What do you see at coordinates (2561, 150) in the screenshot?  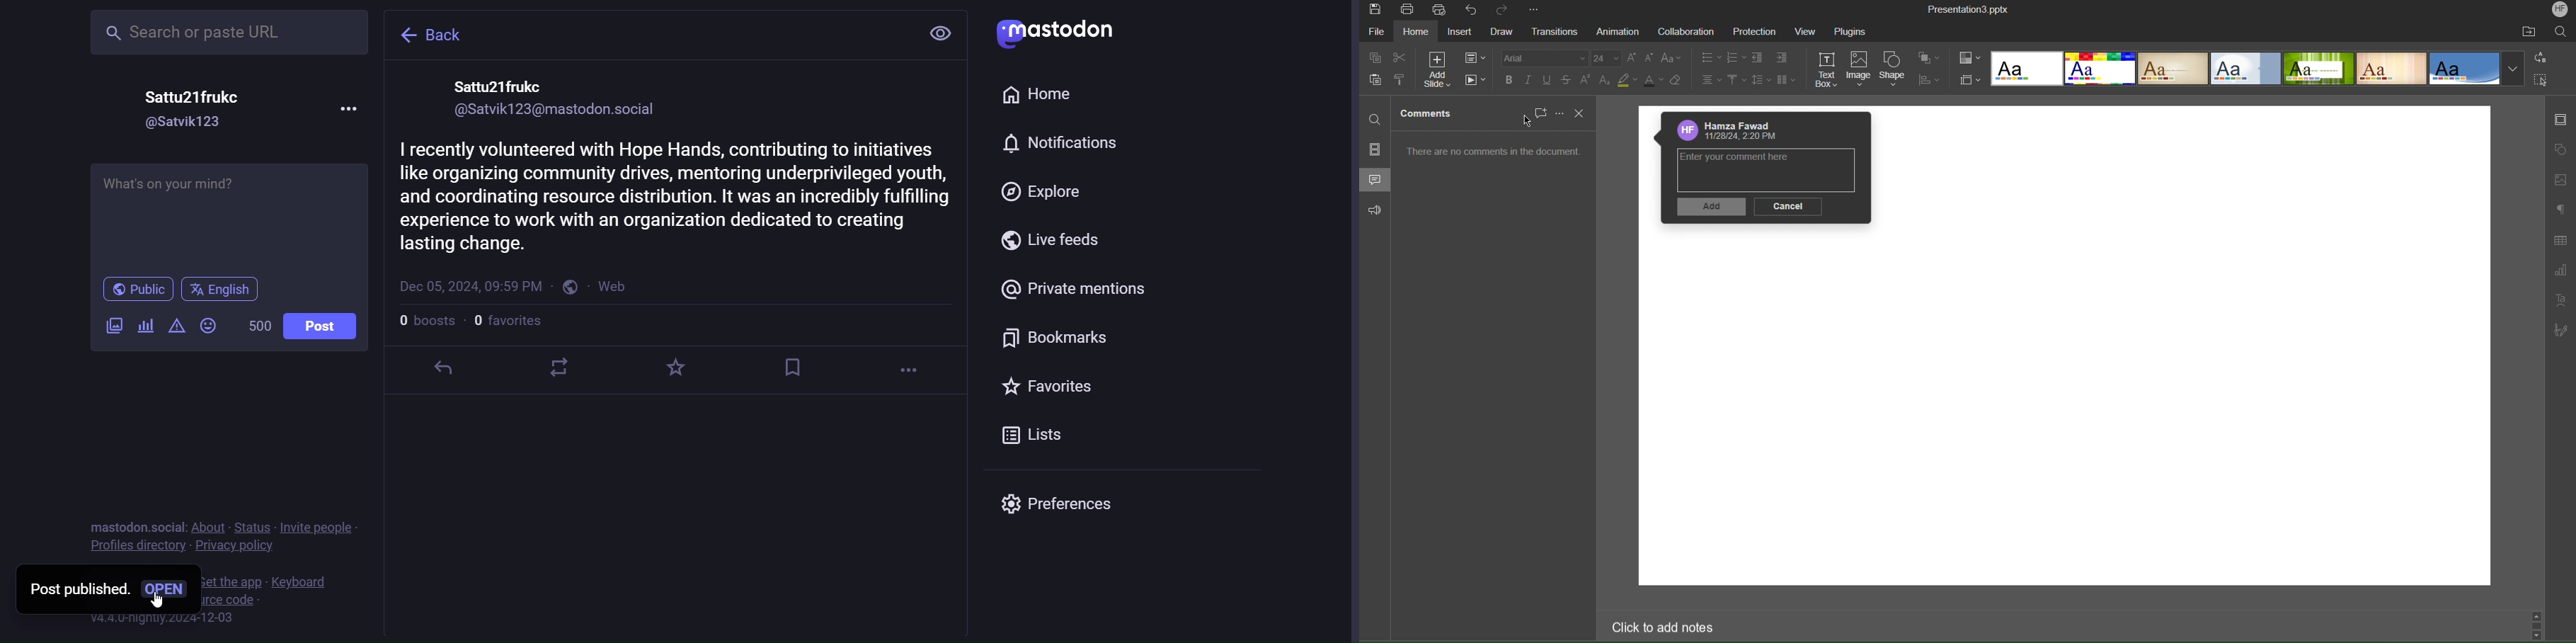 I see `Shape Settings` at bounding box center [2561, 150].